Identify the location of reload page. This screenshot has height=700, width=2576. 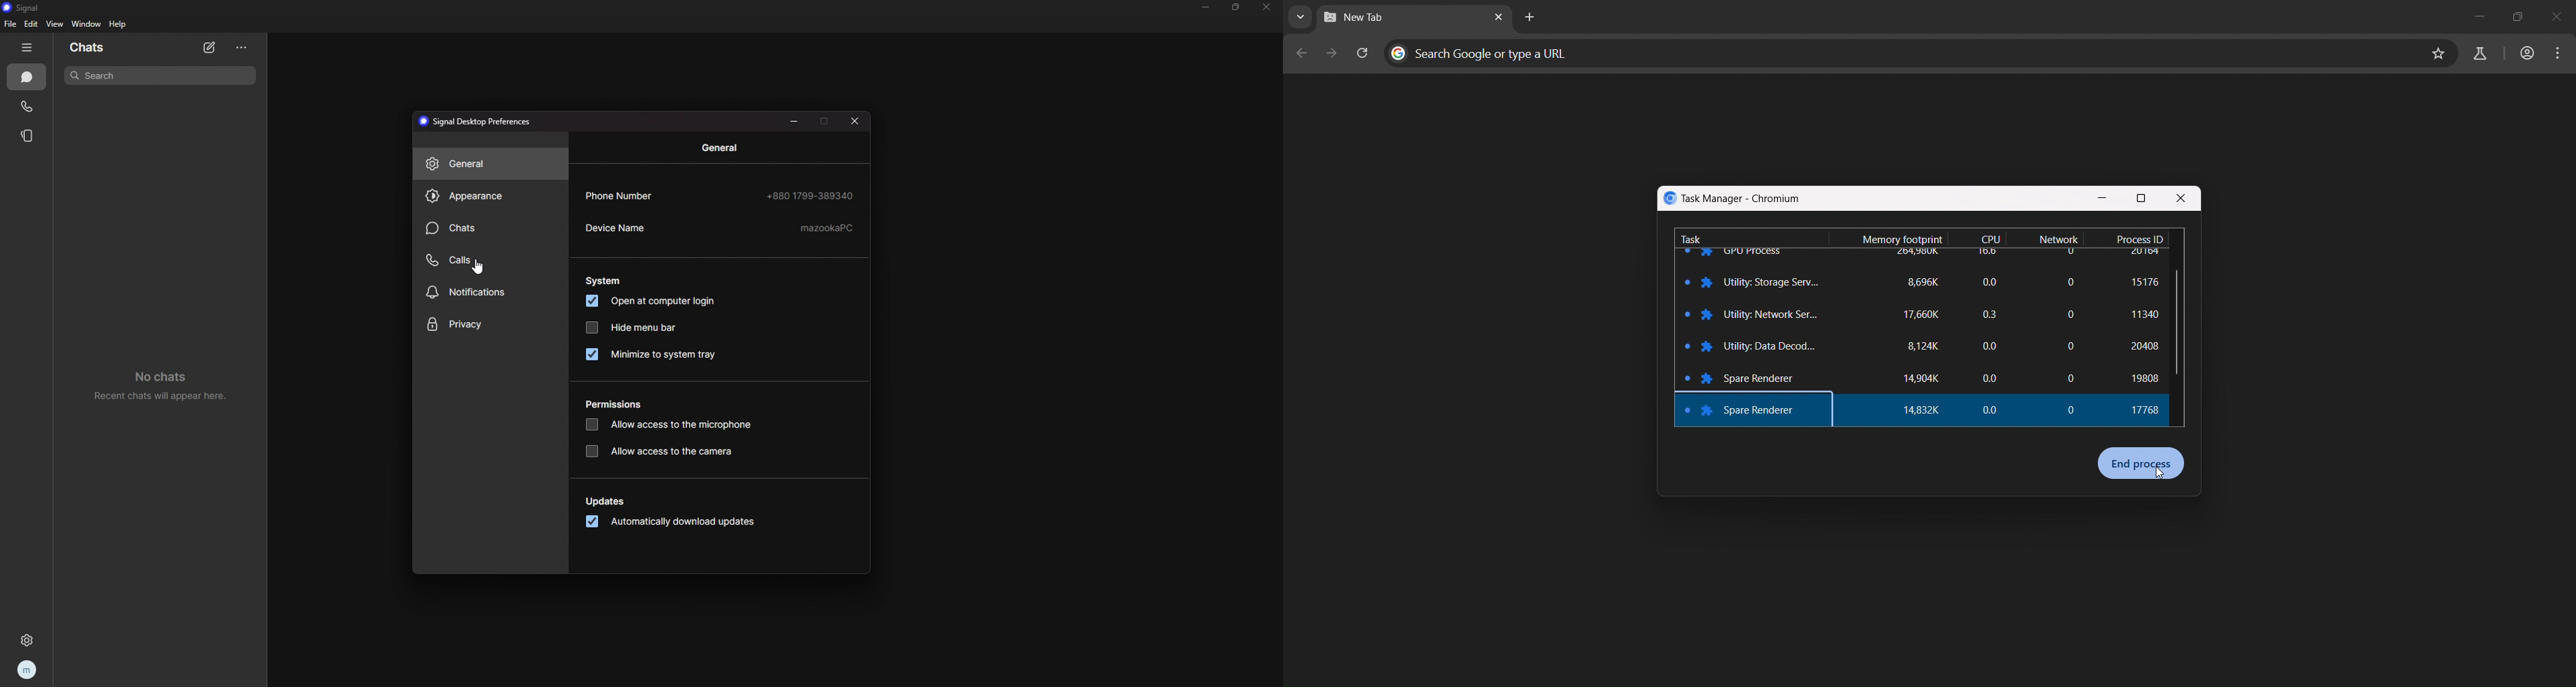
(1364, 52).